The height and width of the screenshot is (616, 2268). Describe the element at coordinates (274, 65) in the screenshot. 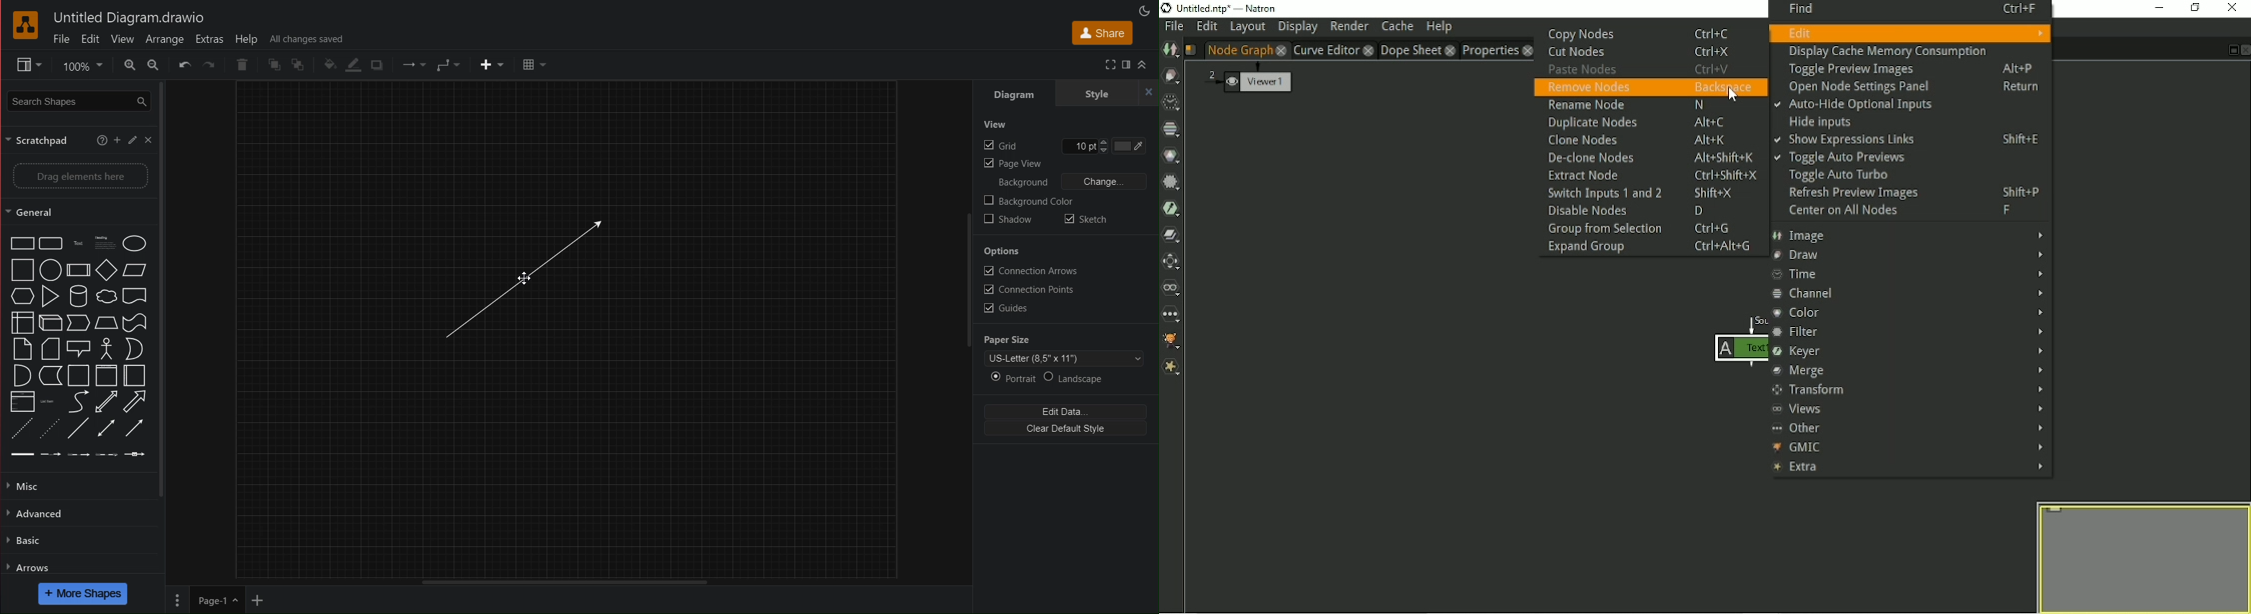

I see `Send to front` at that location.